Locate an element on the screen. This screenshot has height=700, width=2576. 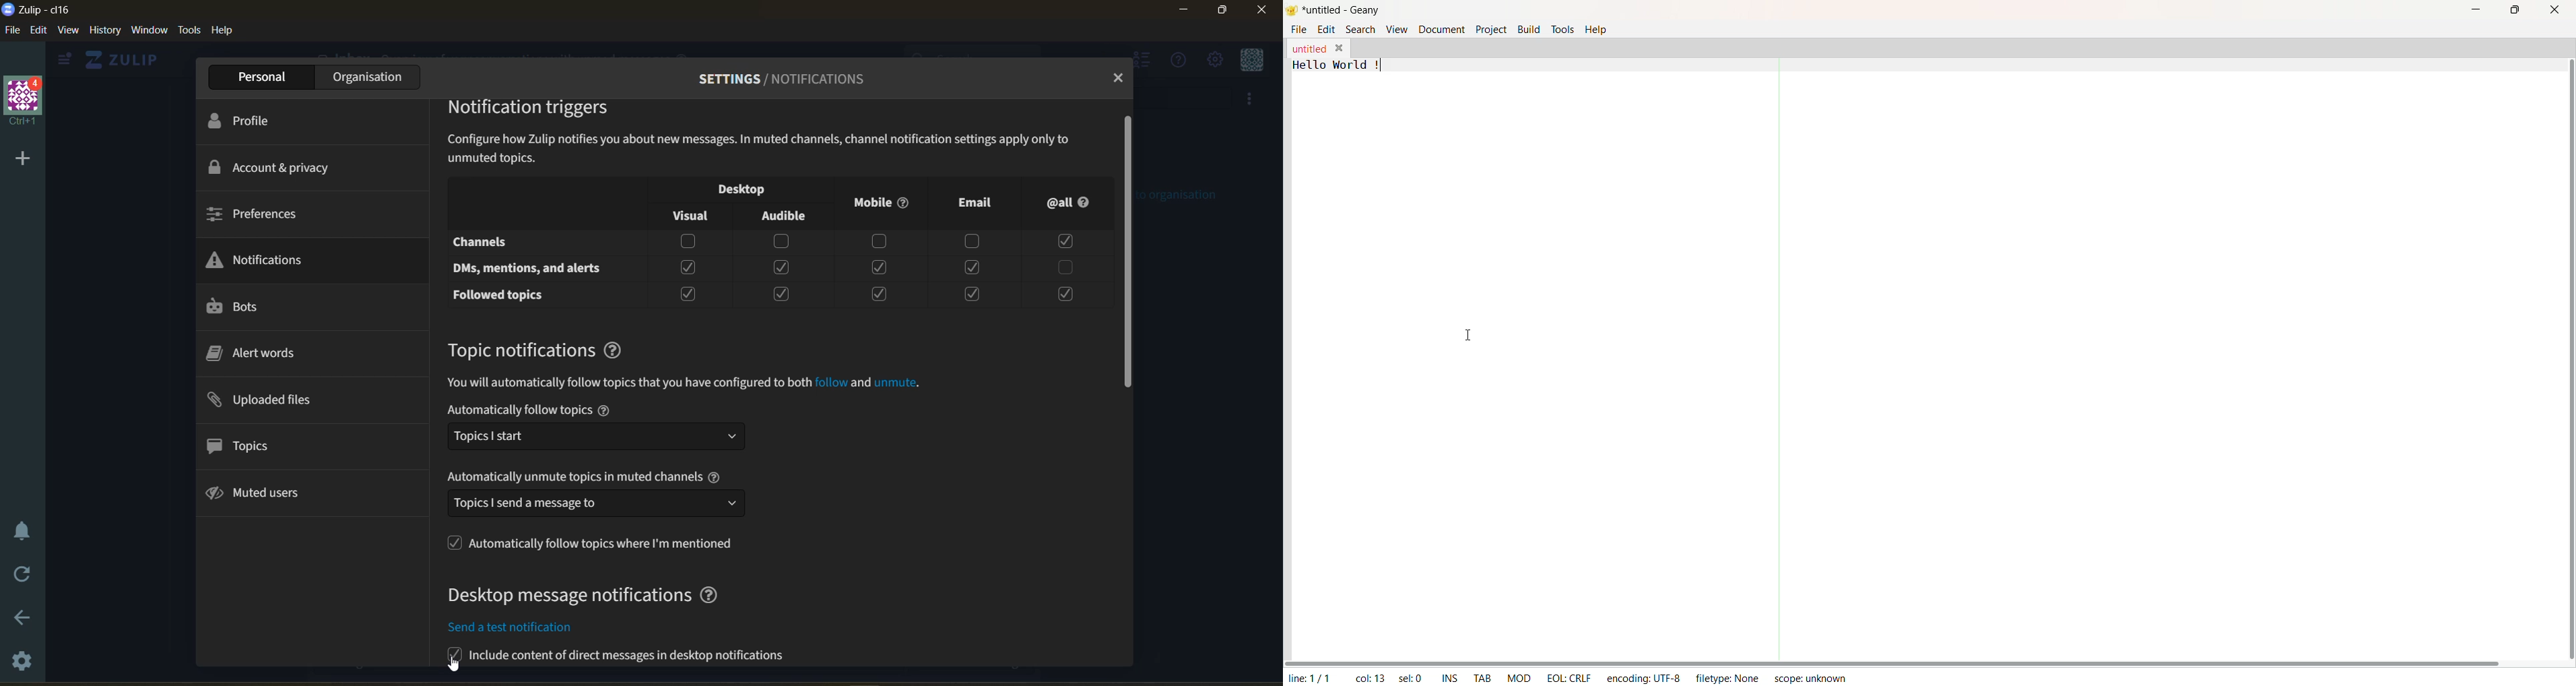
automatically unmute topics is located at coordinates (588, 479).